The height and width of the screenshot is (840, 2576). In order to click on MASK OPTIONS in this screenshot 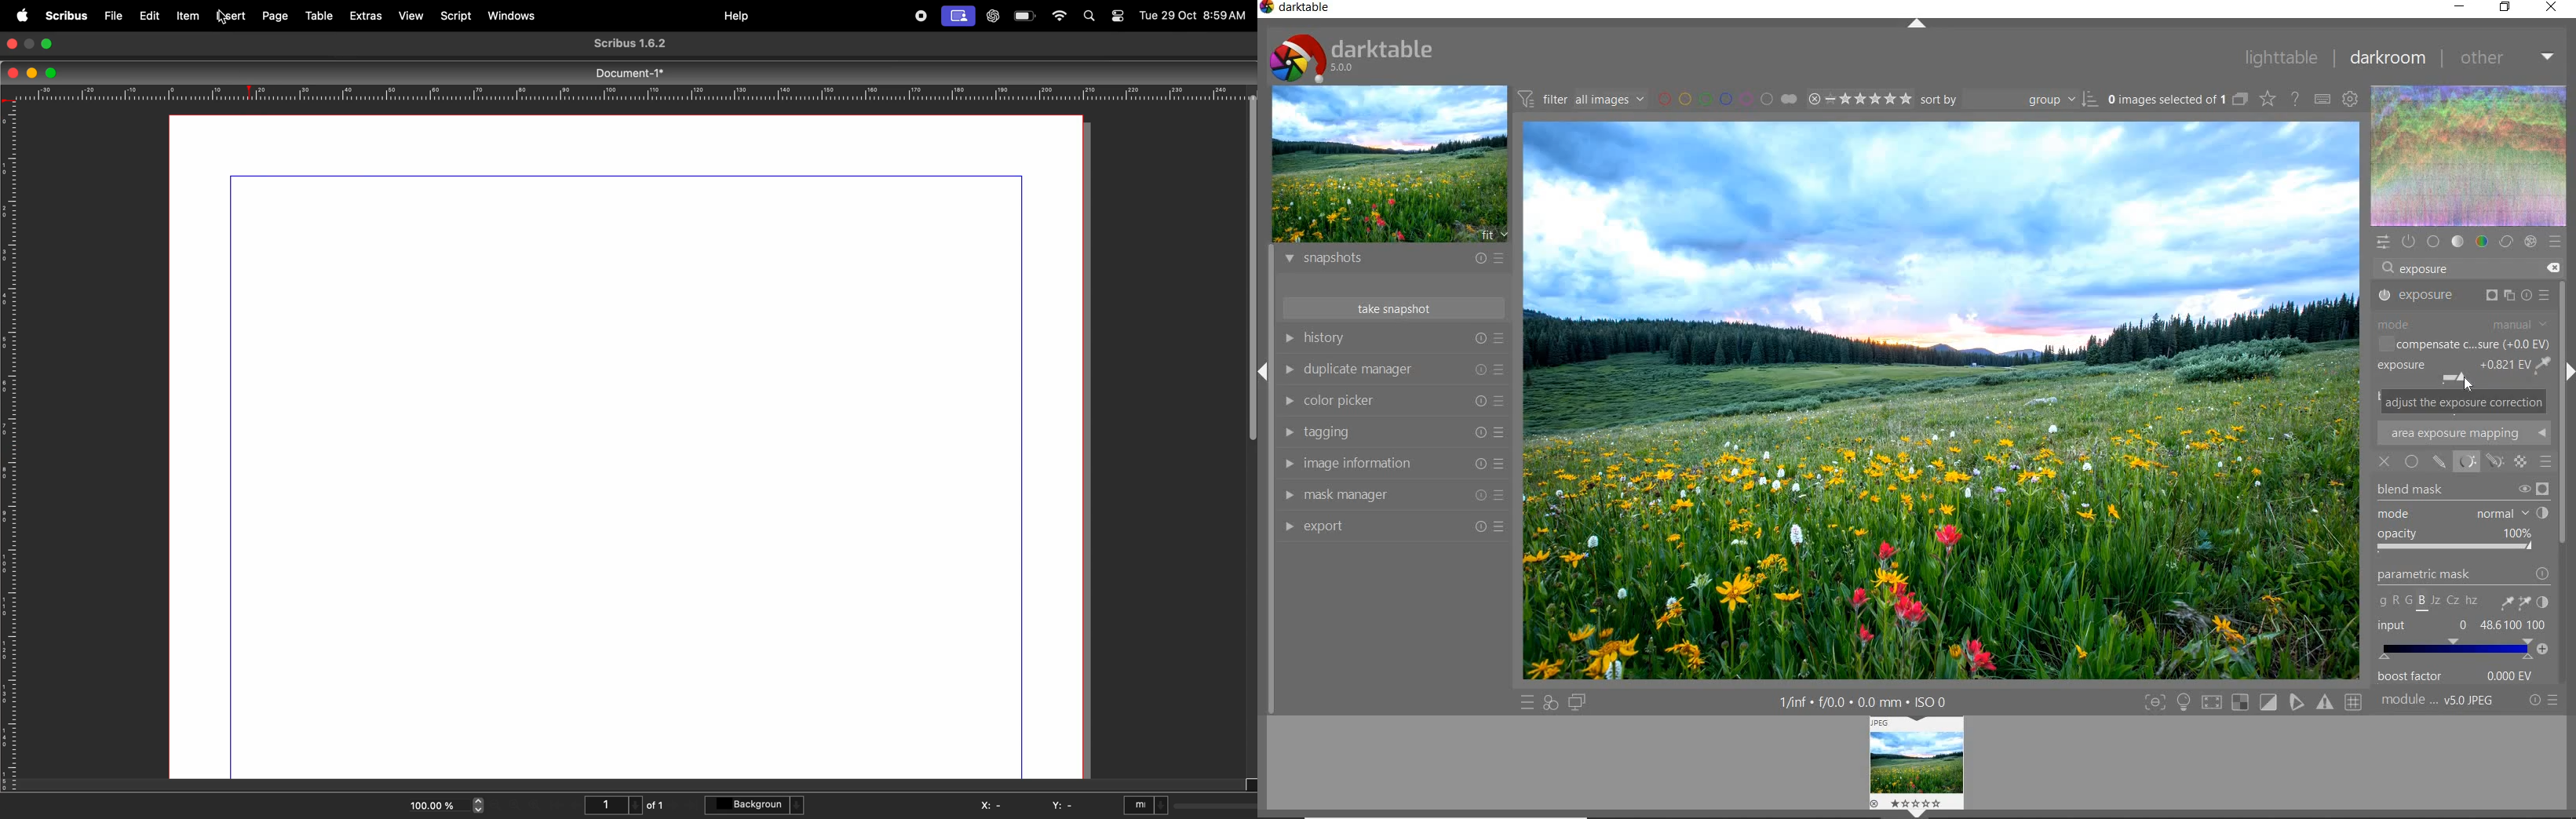, I will do `click(2479, 462)`.